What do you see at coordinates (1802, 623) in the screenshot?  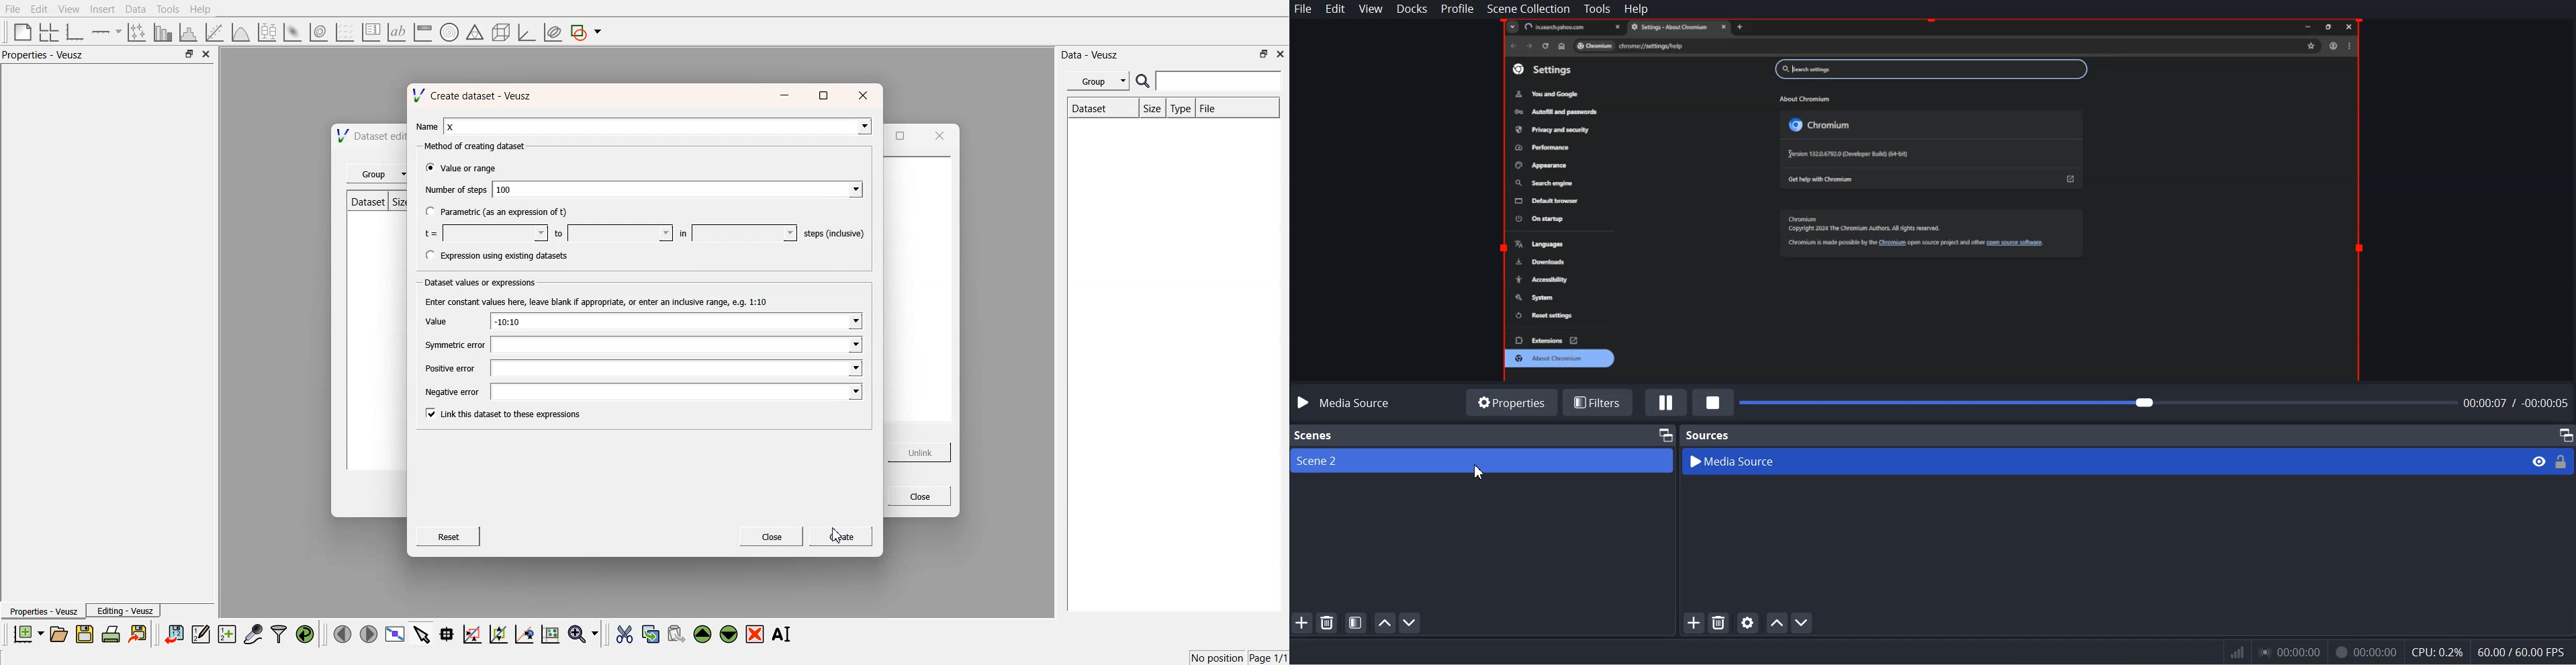 I see `Move source down` at bounding box center [1802, 623].